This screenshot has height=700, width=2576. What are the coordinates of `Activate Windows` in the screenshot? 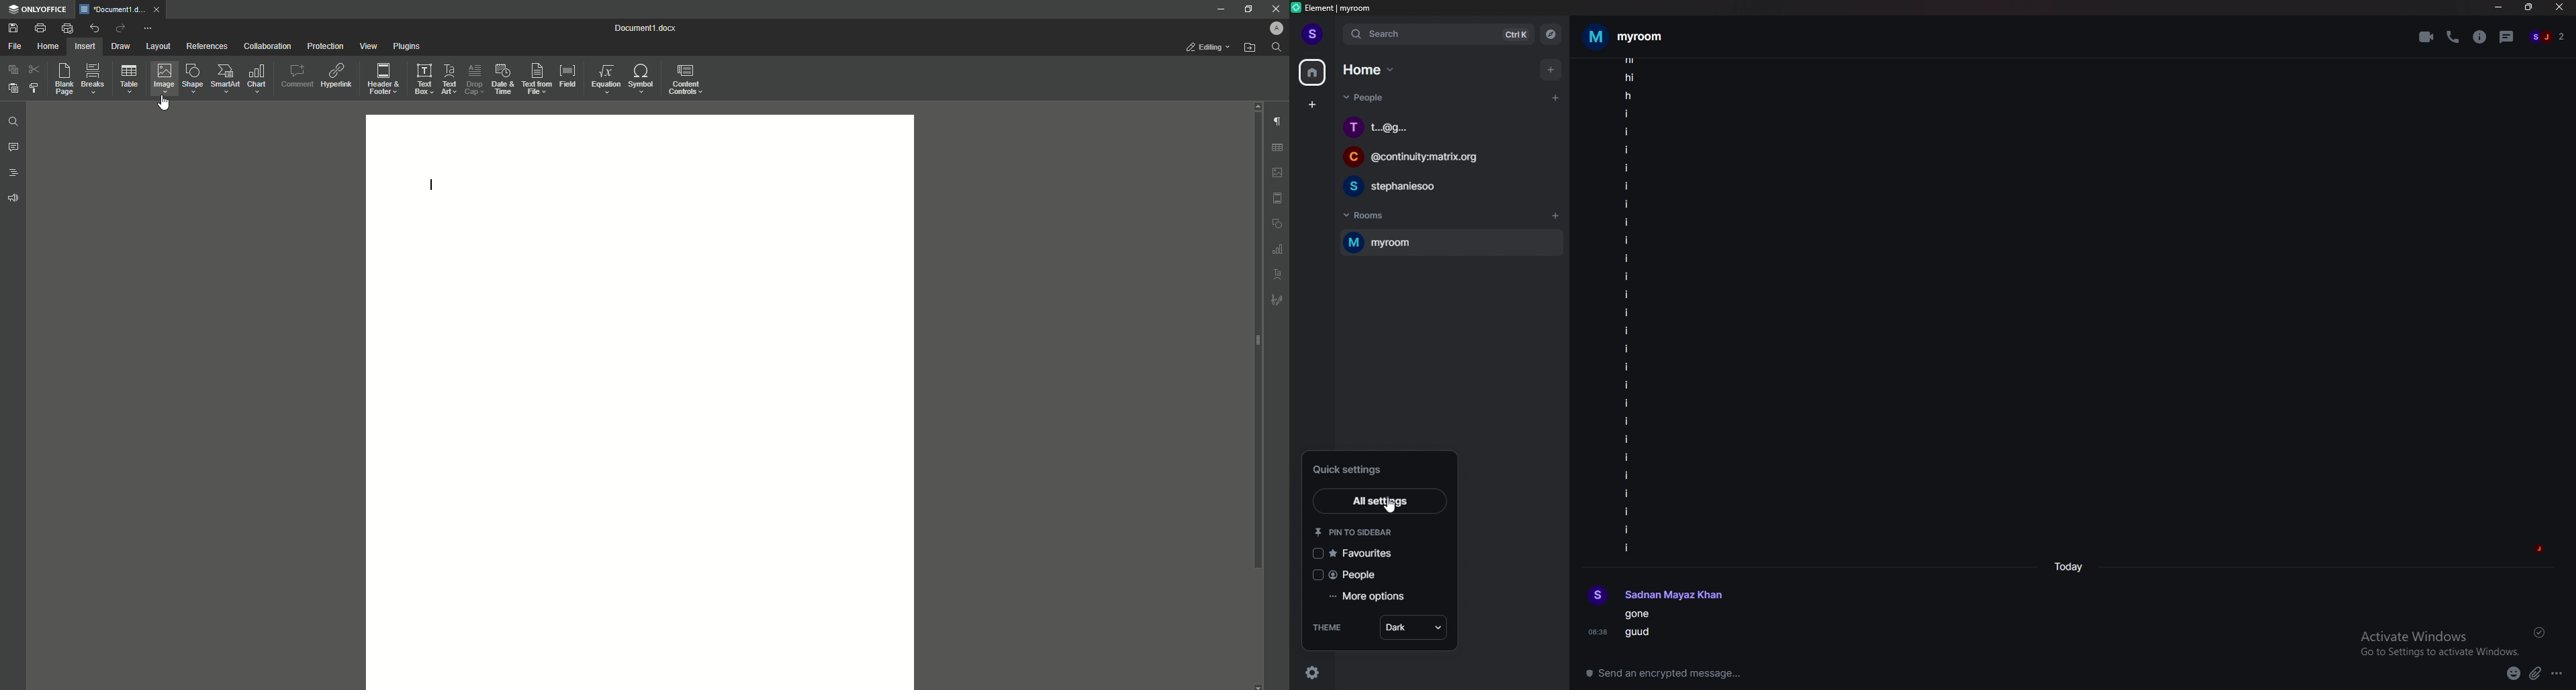 It's located at (2435, 642).